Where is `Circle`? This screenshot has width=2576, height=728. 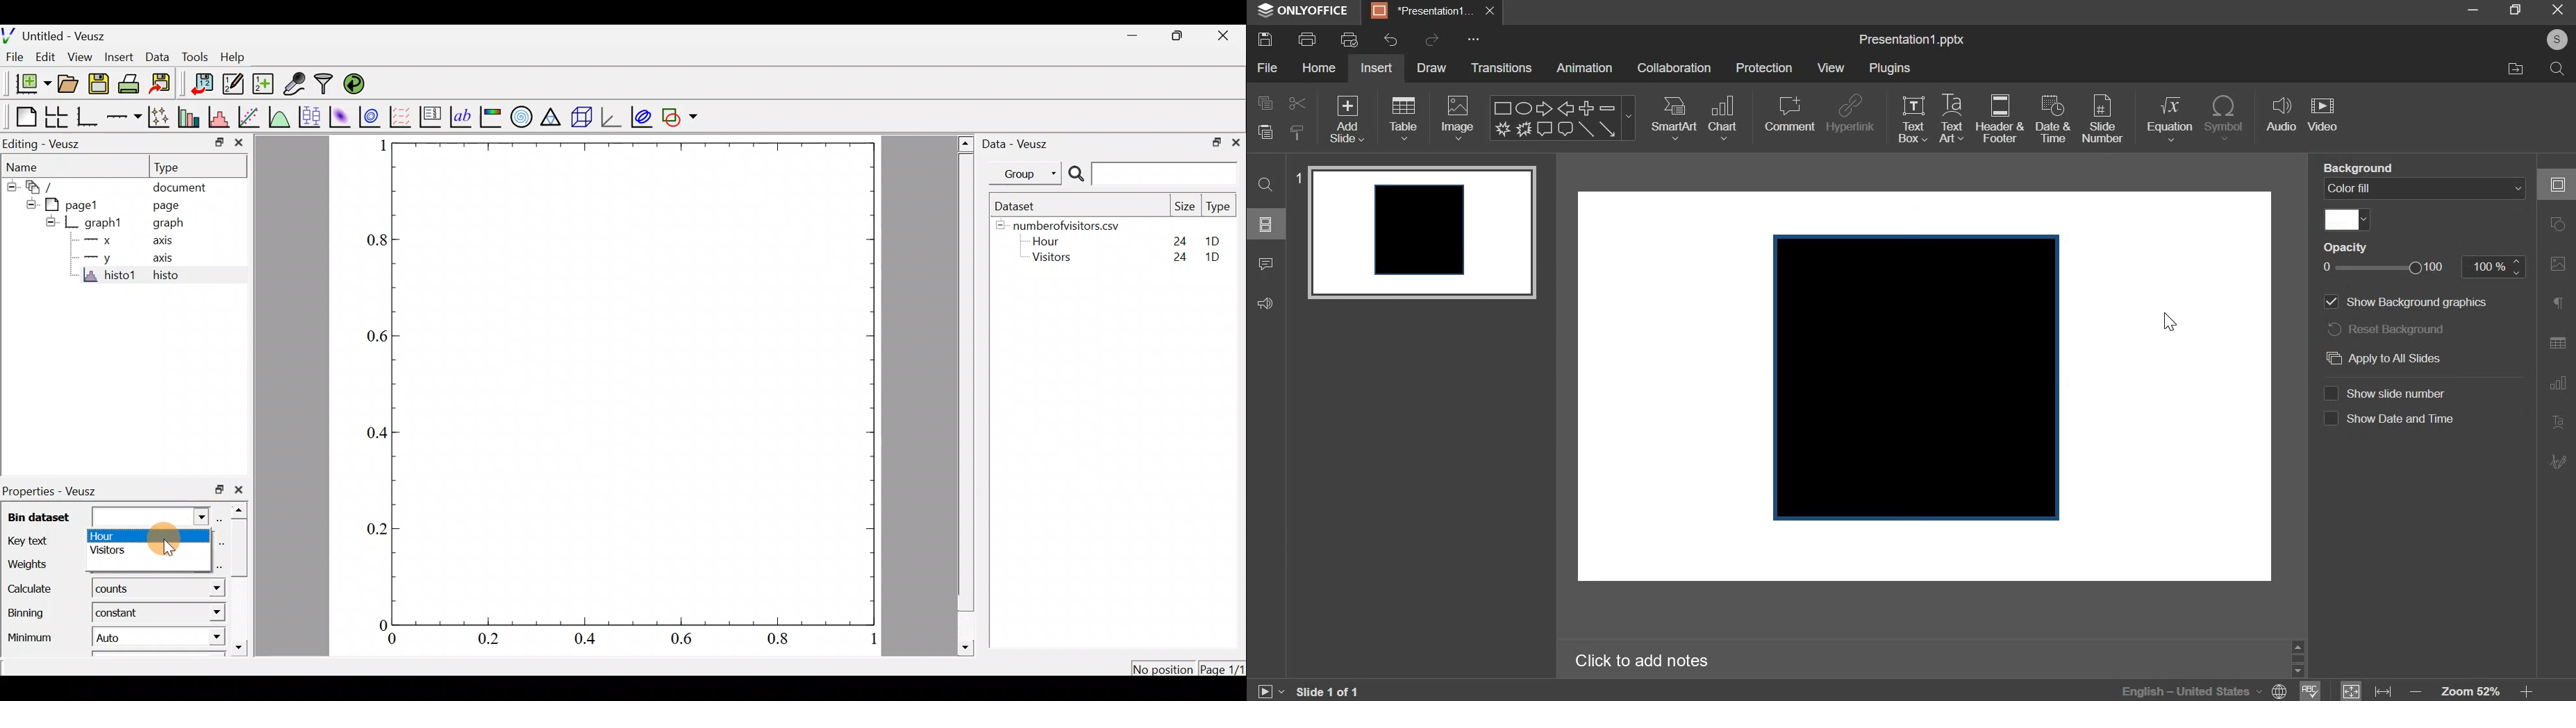 Circle is located at coordinates (2555, 226).